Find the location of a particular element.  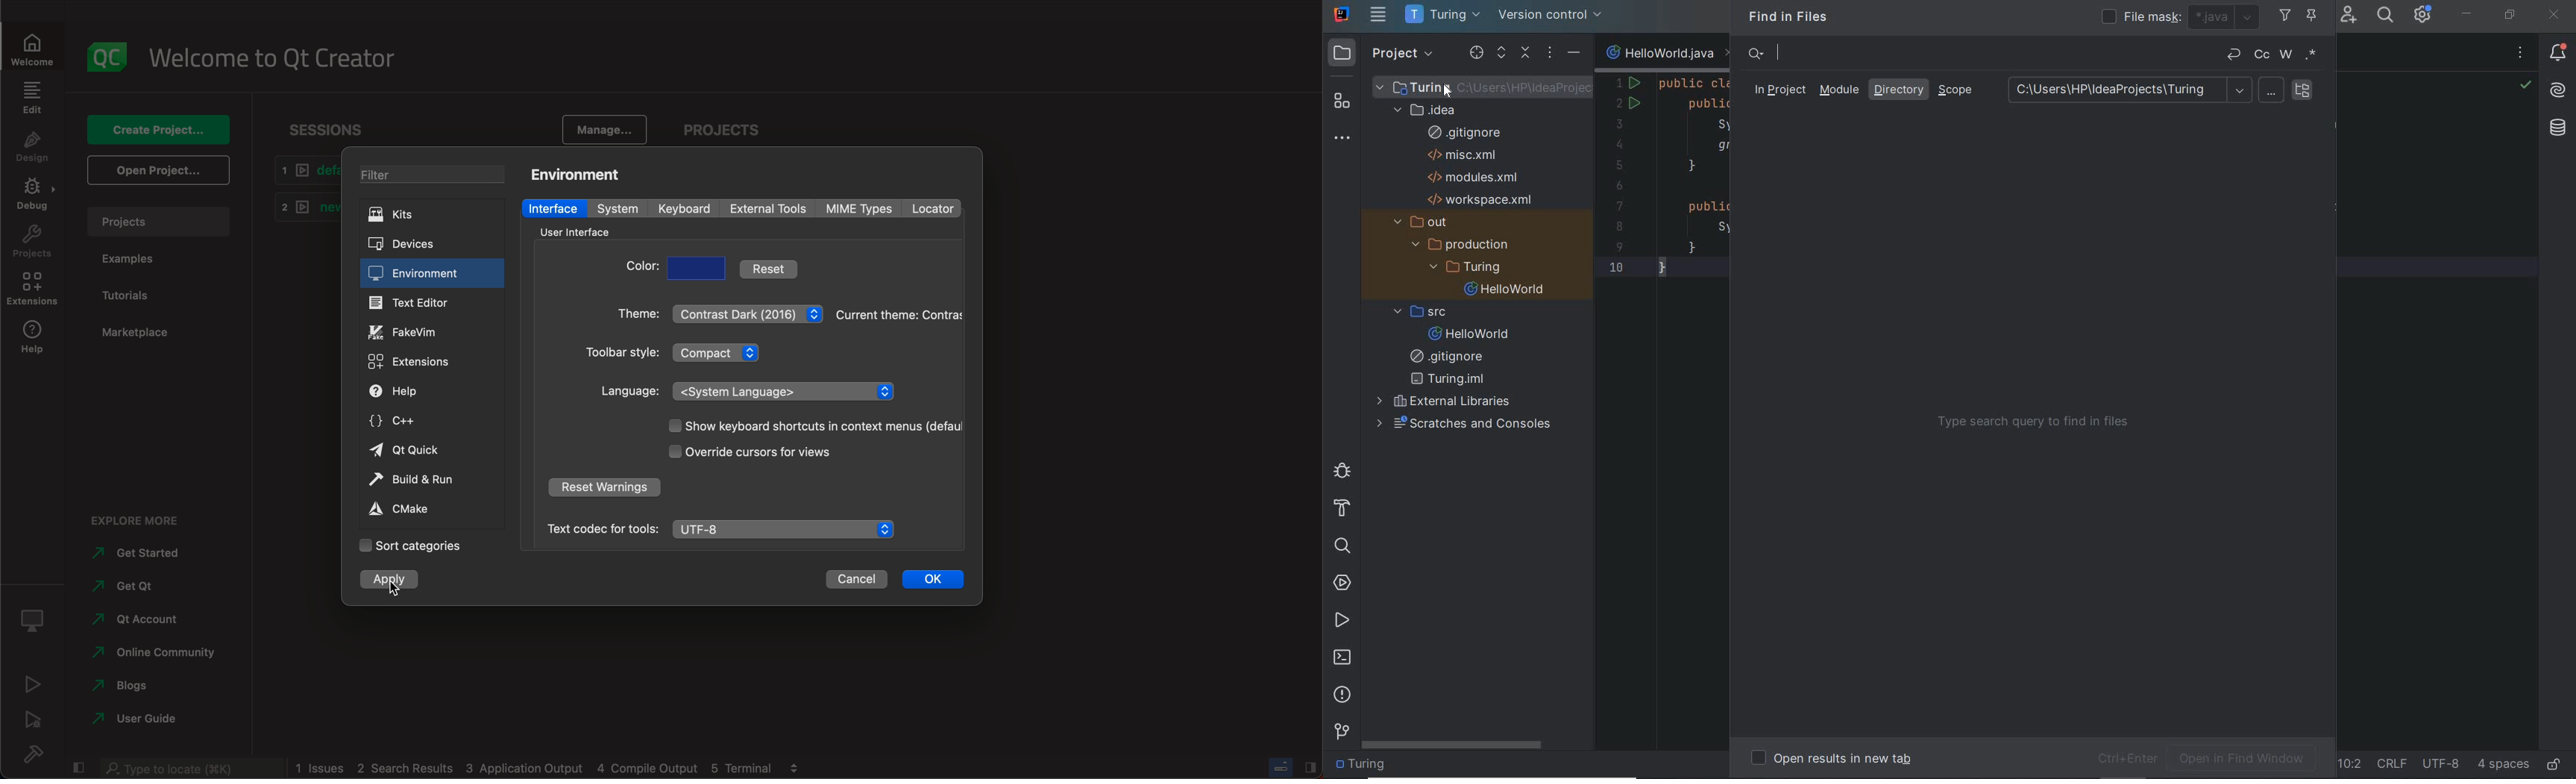

apply is located at coordinates (392, 580).